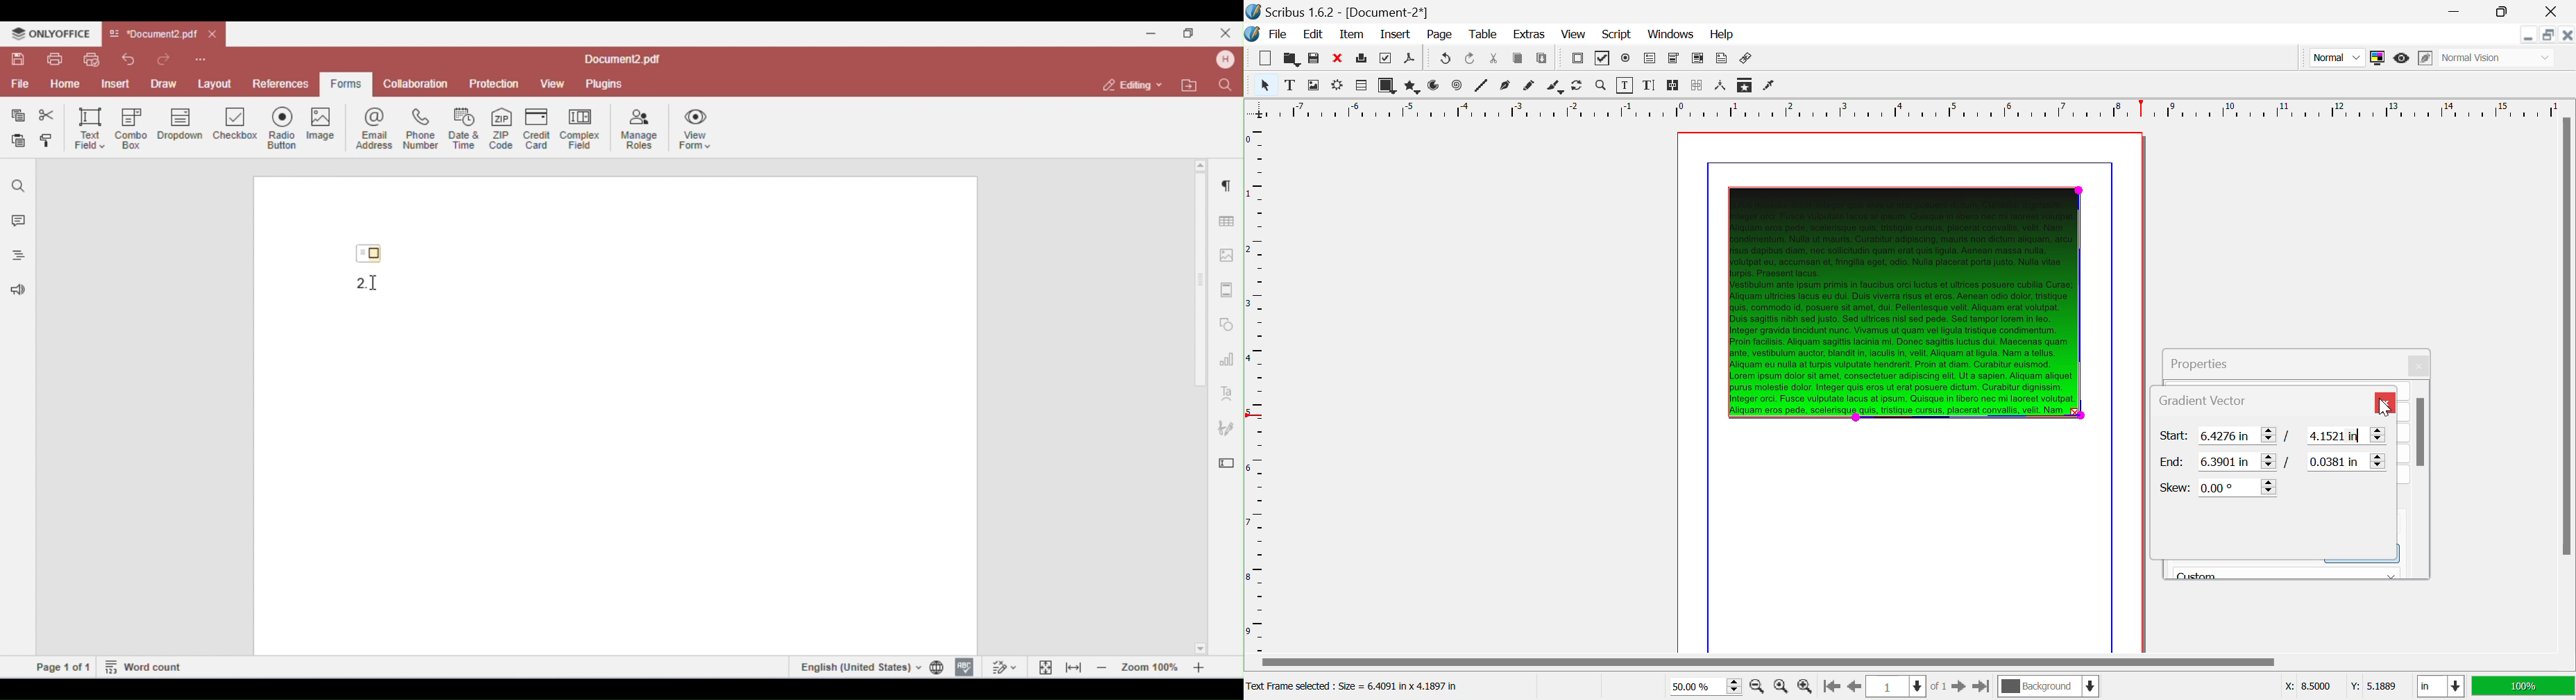  What do you see at coordinates (1746, 85) in the screenshot?
I see `Copy Item Properties` at bounding box center [1746, 85].